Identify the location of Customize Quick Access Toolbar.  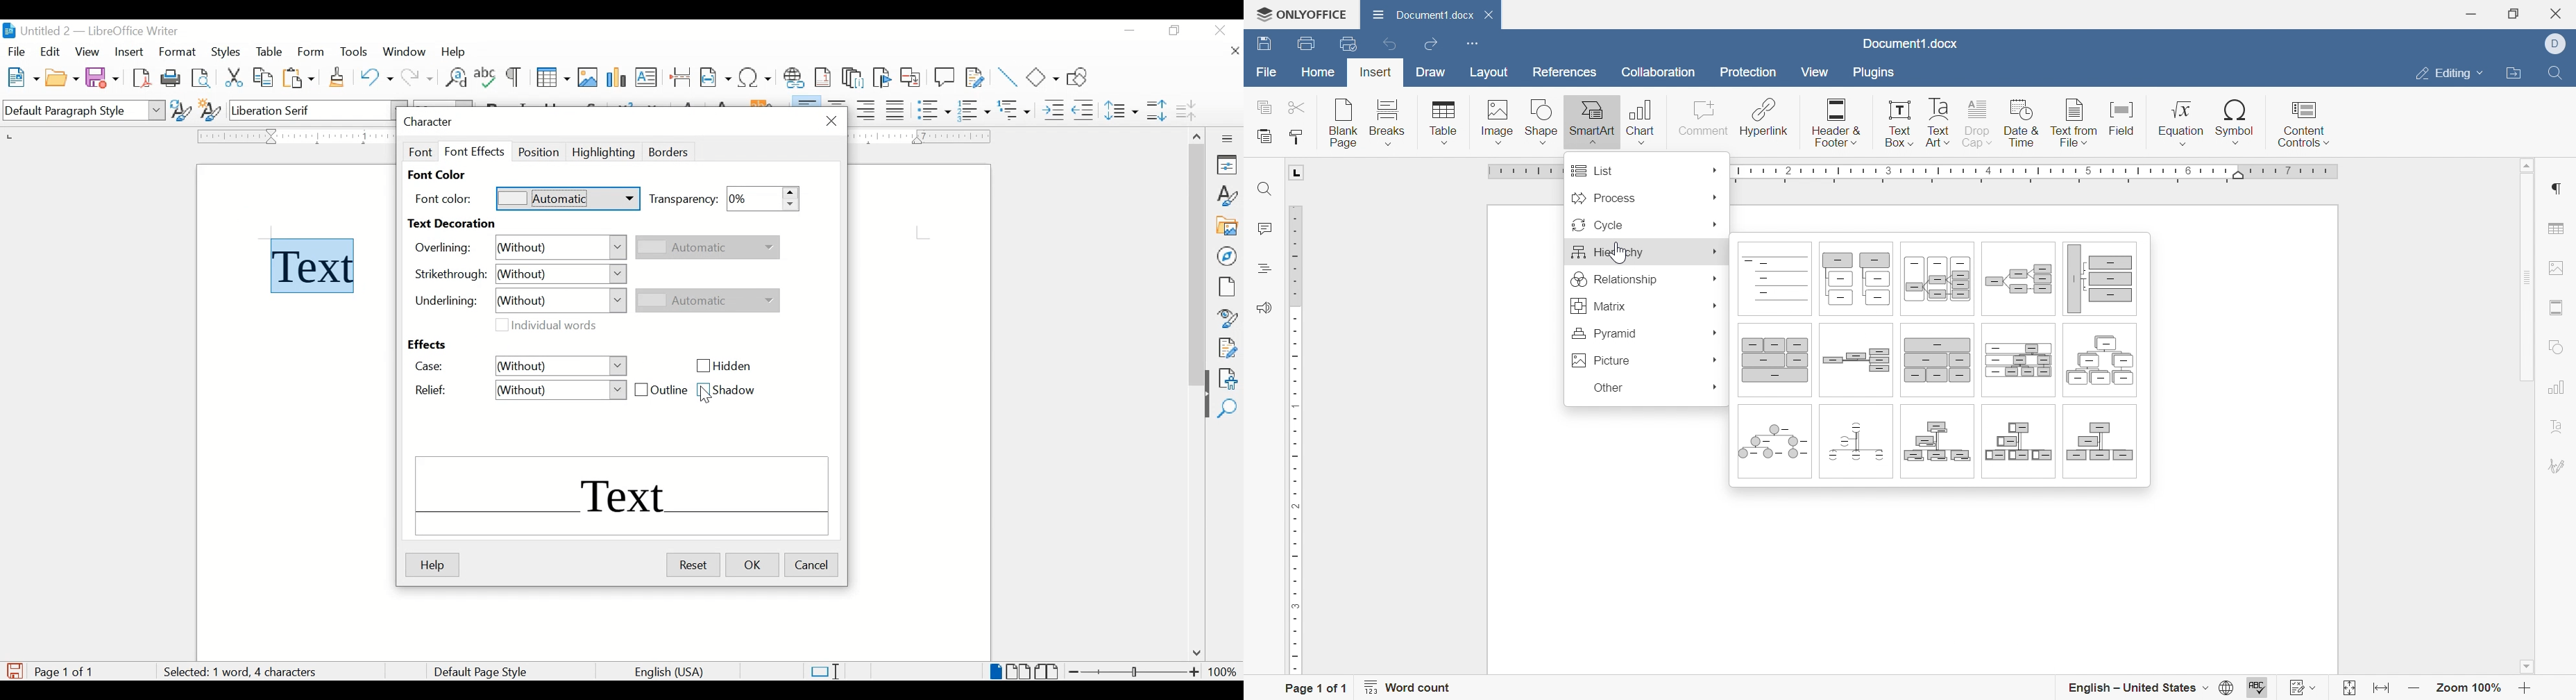
(1469, 44).